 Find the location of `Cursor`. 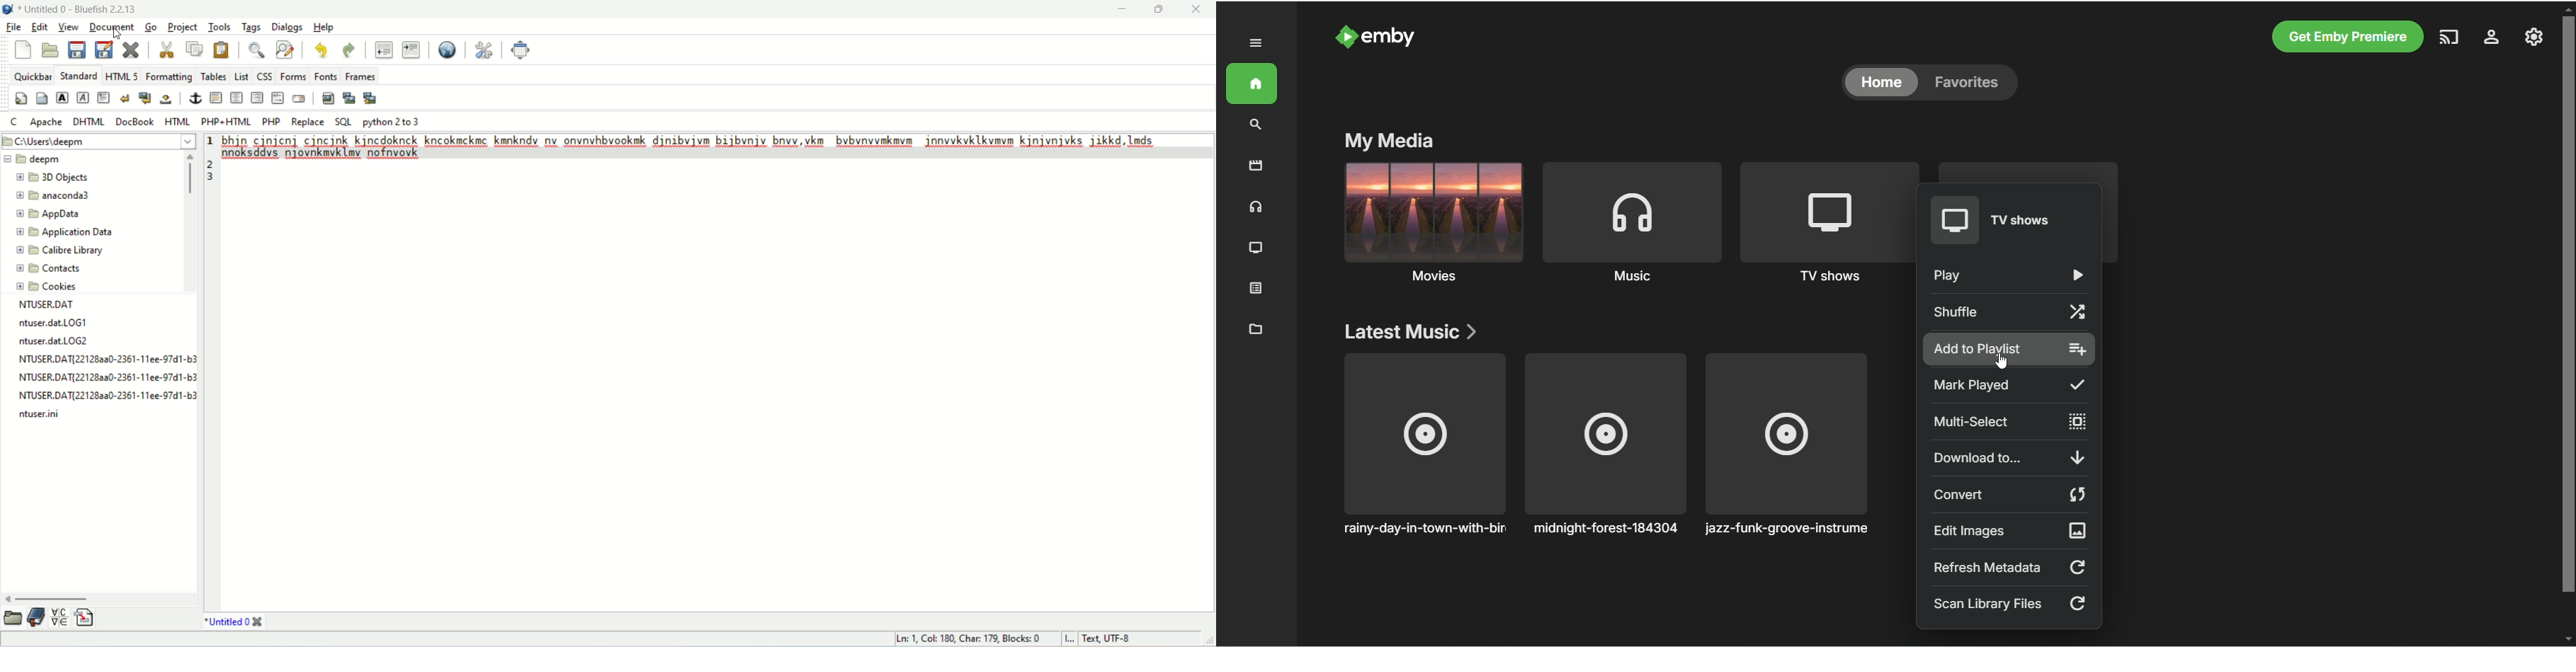

Cursor is located at coordinates (2001, 360).